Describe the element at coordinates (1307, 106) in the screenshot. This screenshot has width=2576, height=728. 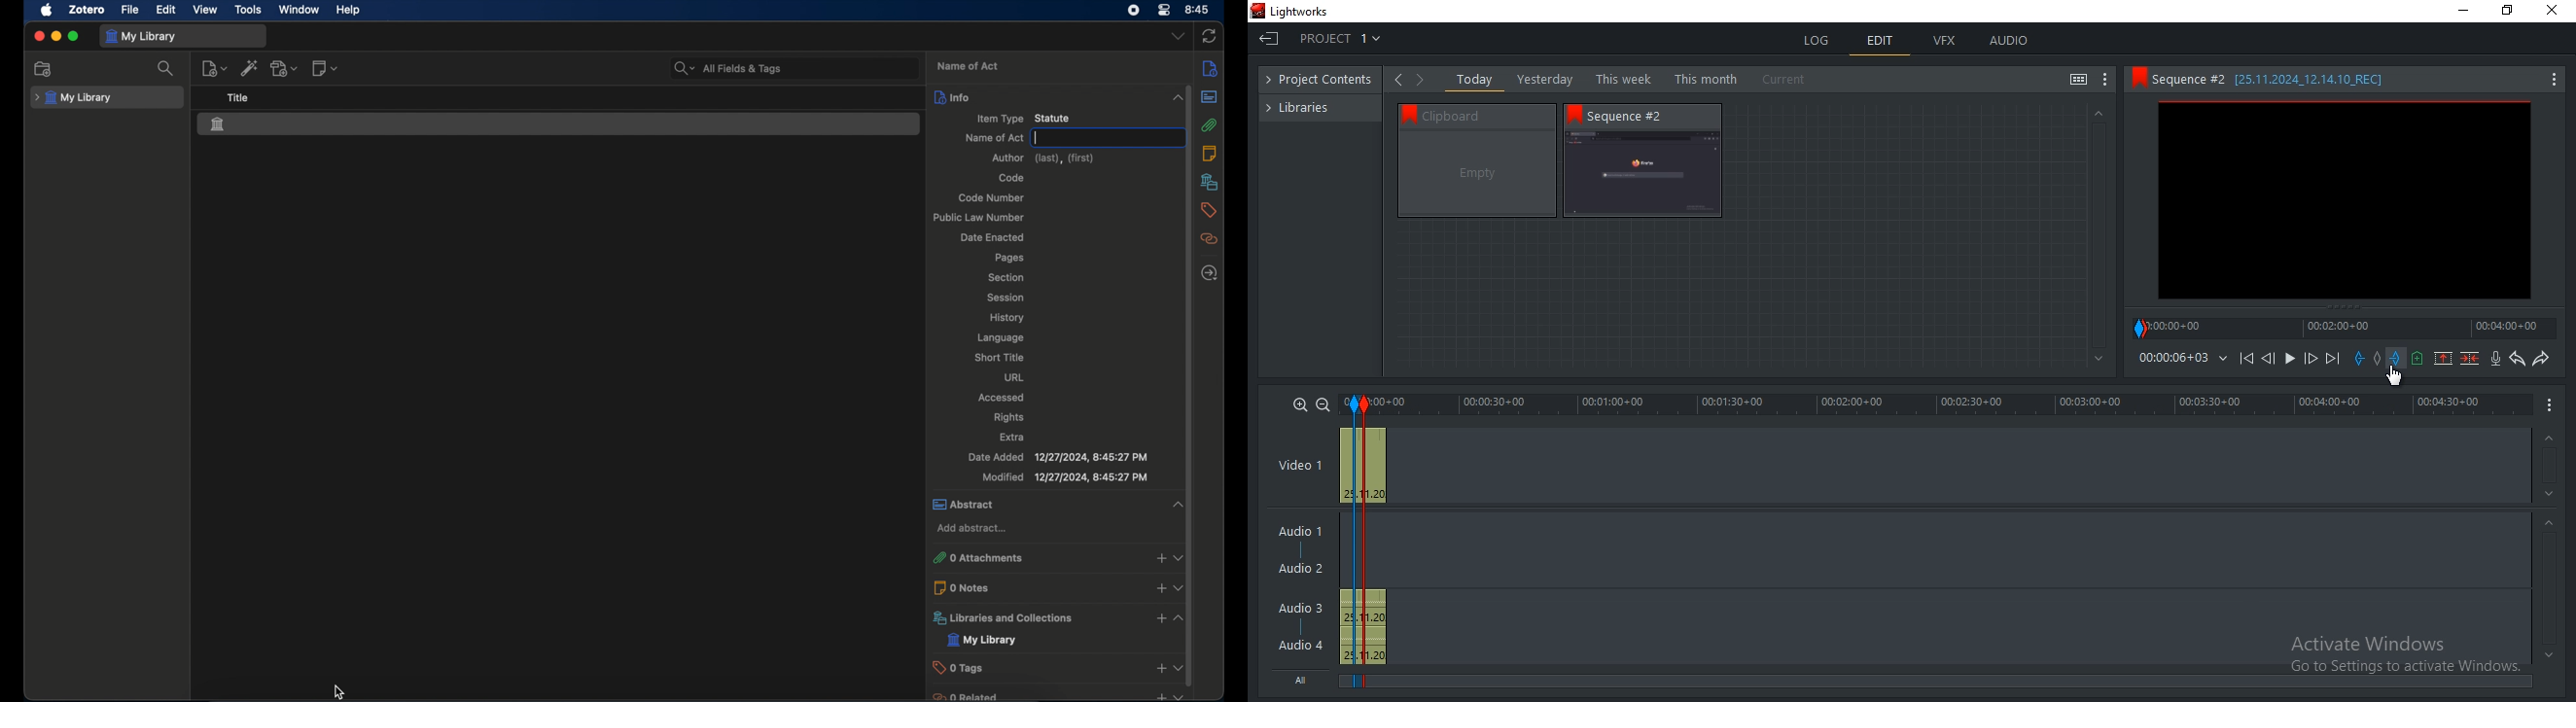
I see `libraries` at that location.